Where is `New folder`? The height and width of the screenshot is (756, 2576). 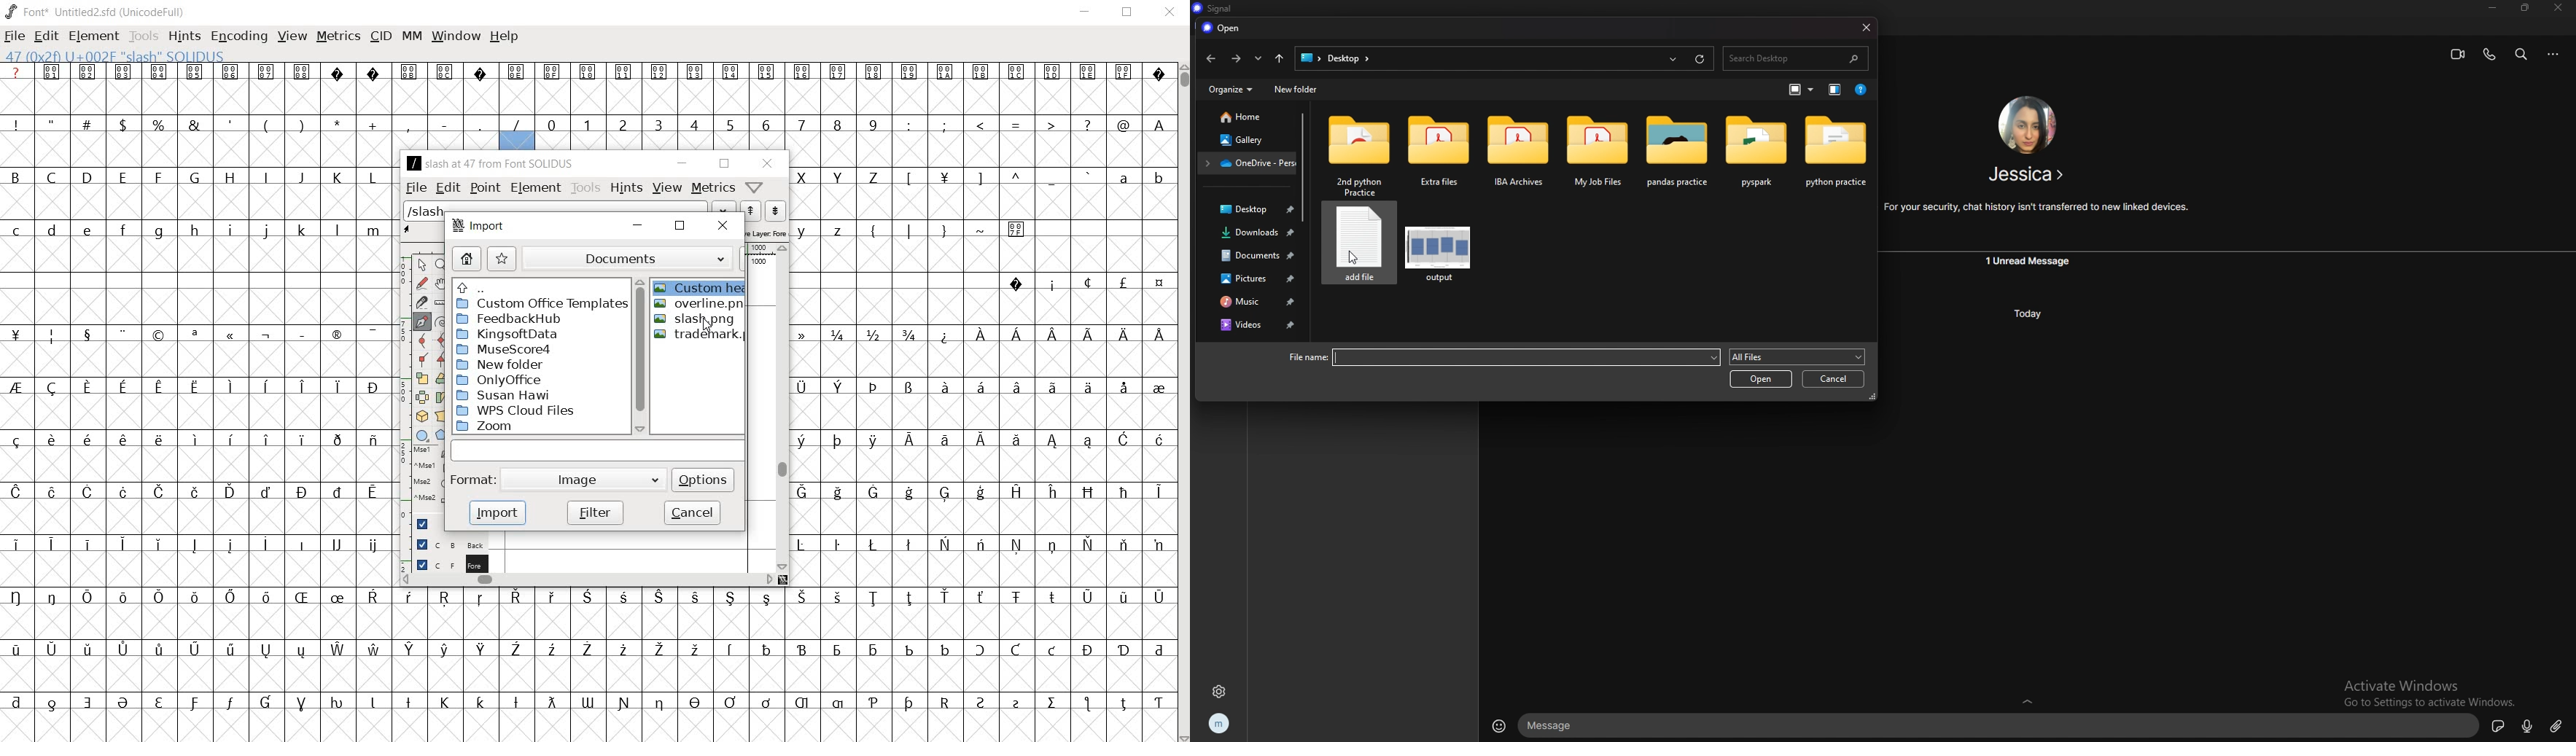 New folder is located at coordinates (501, 364).